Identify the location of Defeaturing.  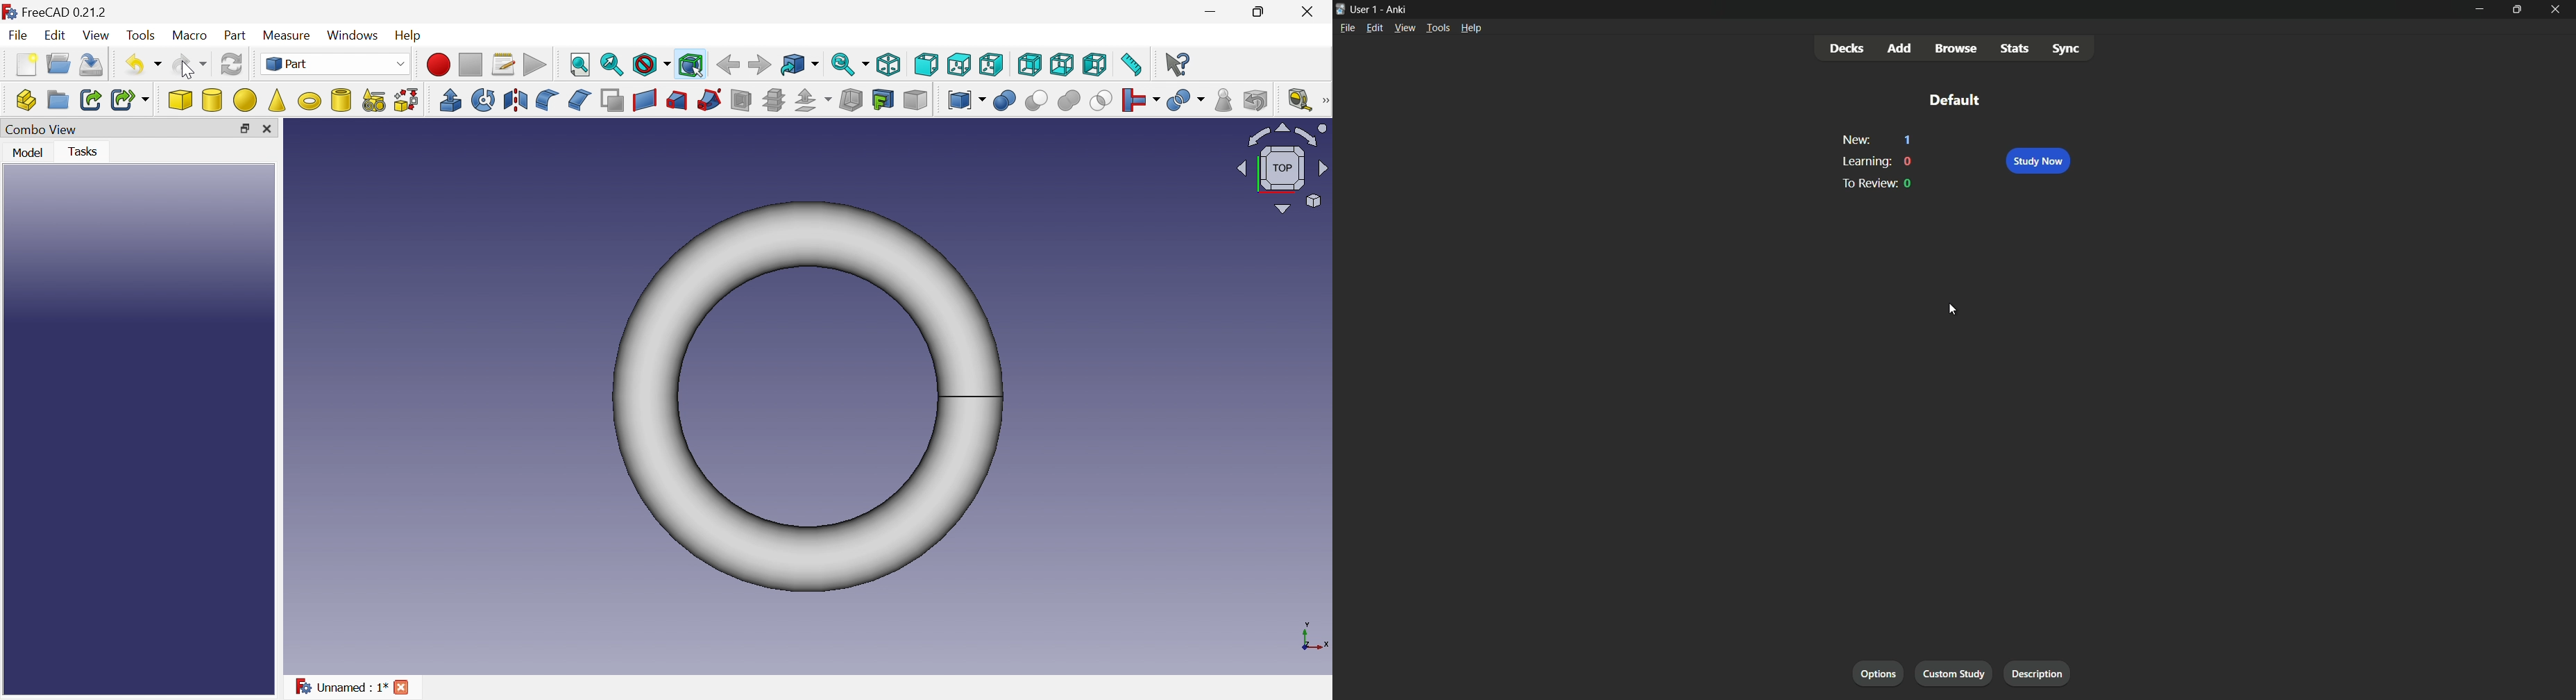
(1255, 102).